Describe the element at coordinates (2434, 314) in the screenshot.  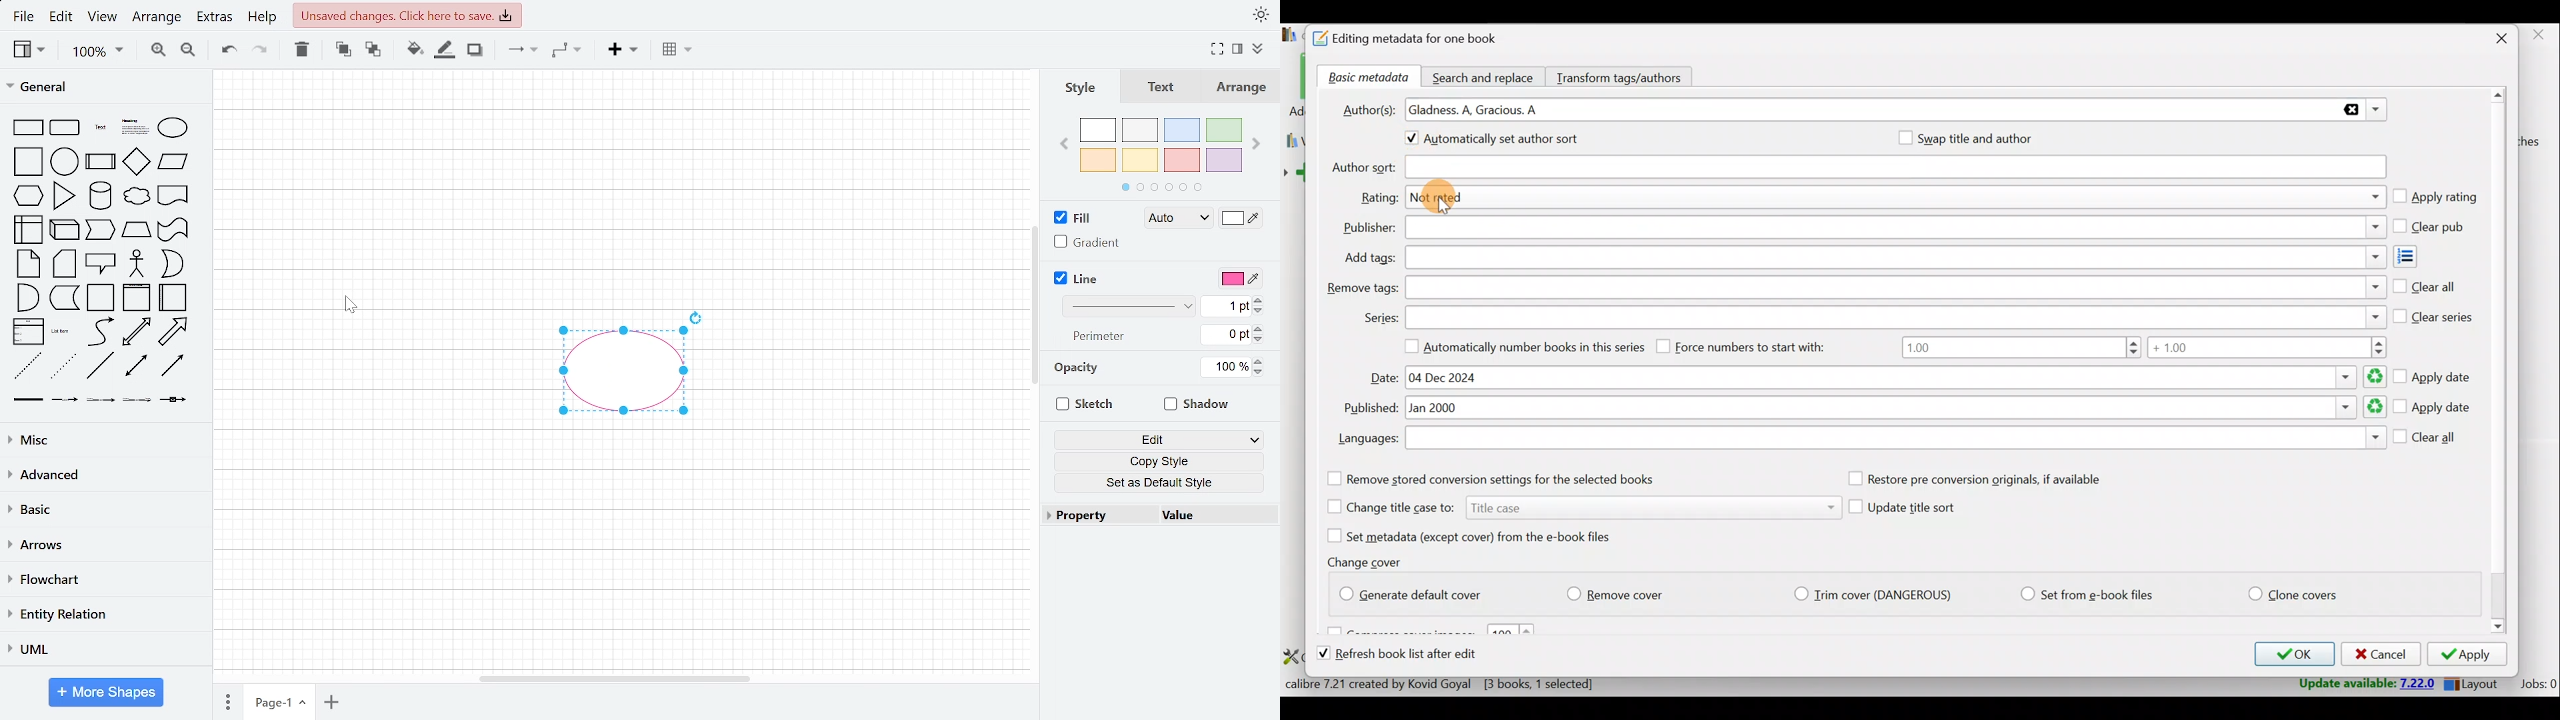
I see `Clear series` at that location.